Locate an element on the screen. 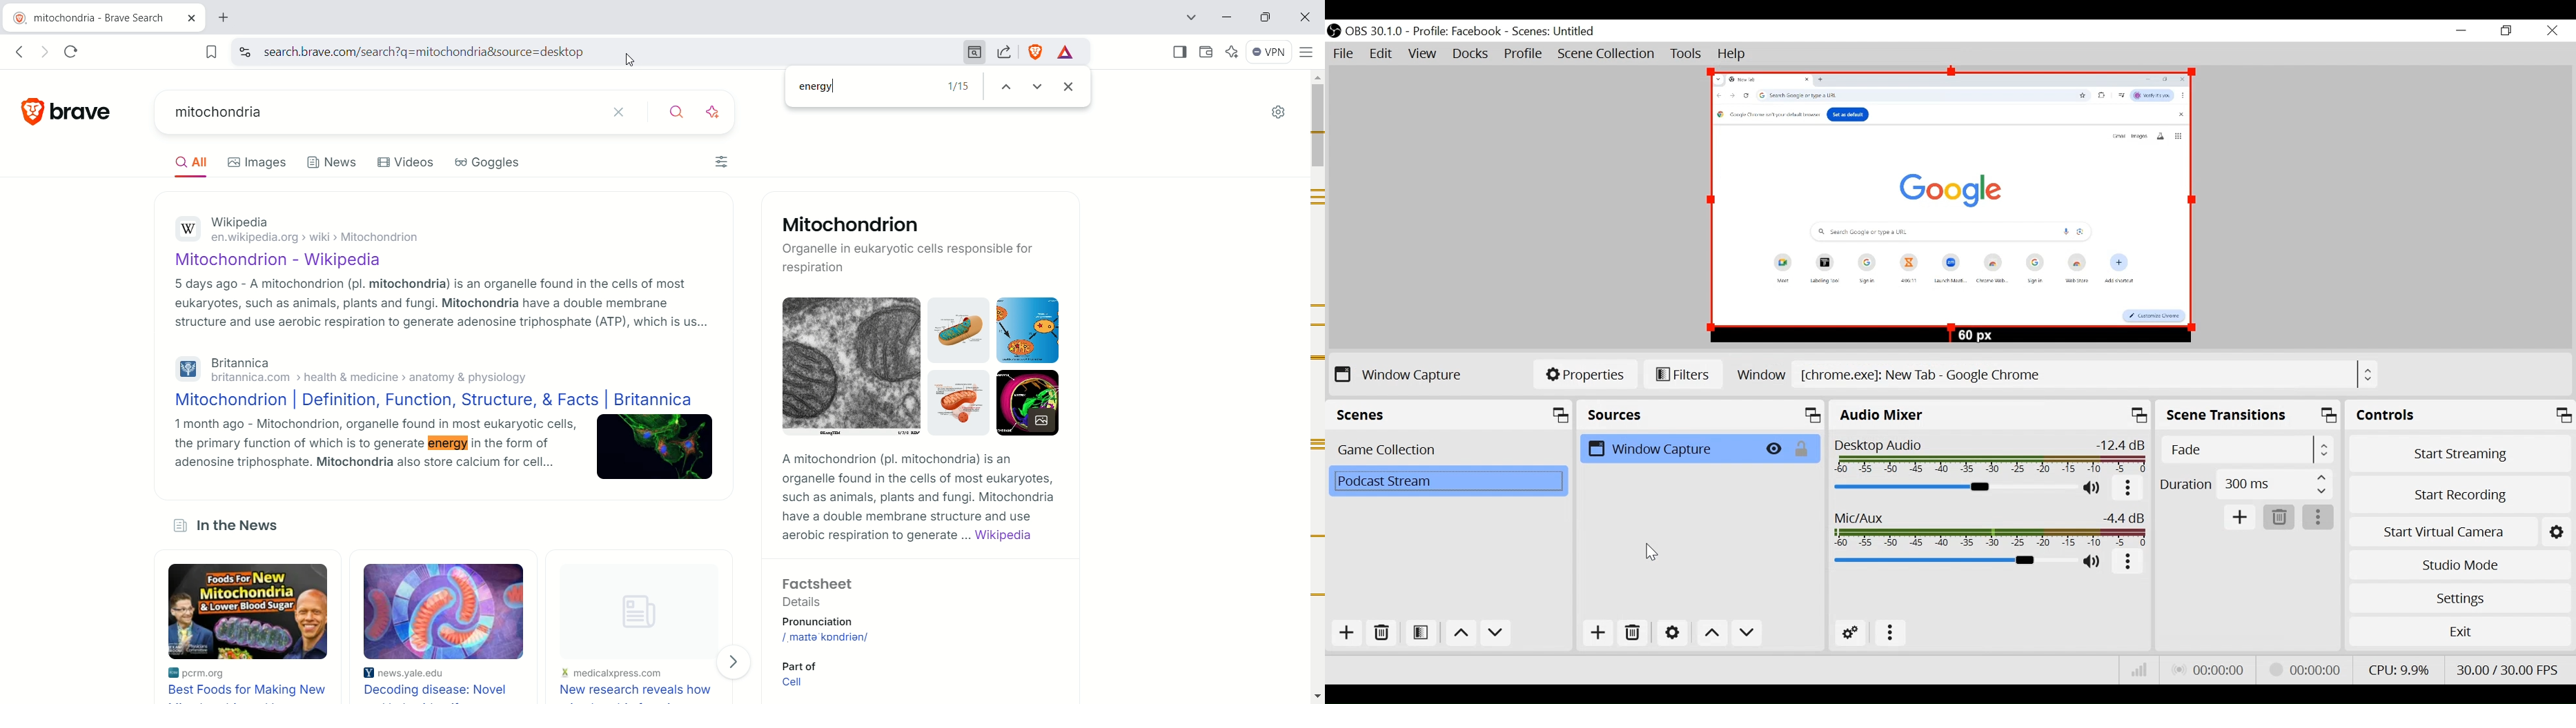 The height and width of the screenshot is (728, 2576). More options  is located at coordinates (2128, 491).